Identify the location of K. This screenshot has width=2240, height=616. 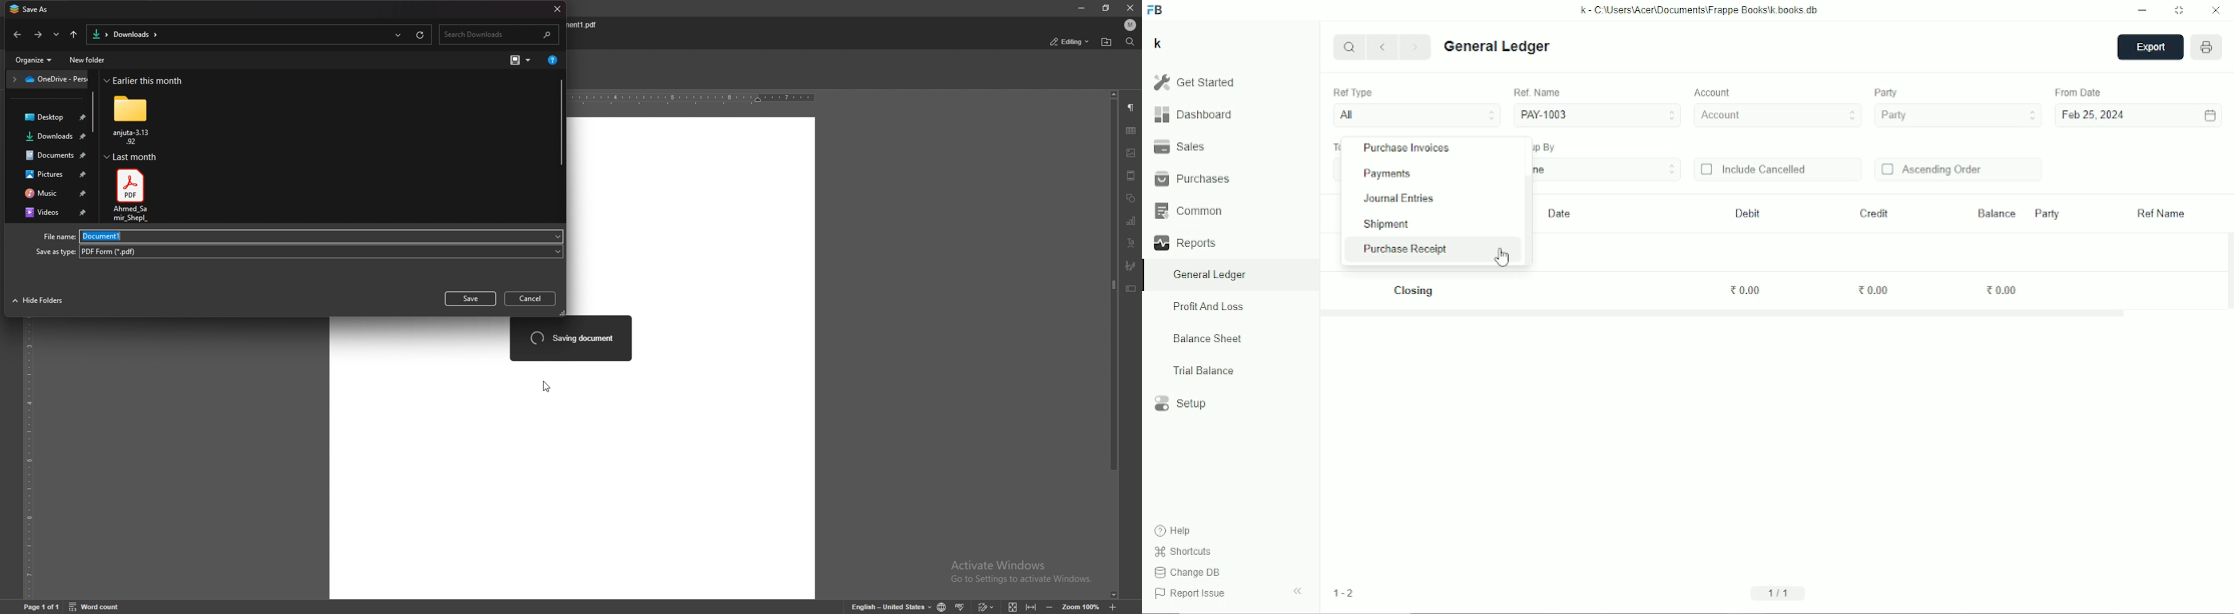
(1158, 43).